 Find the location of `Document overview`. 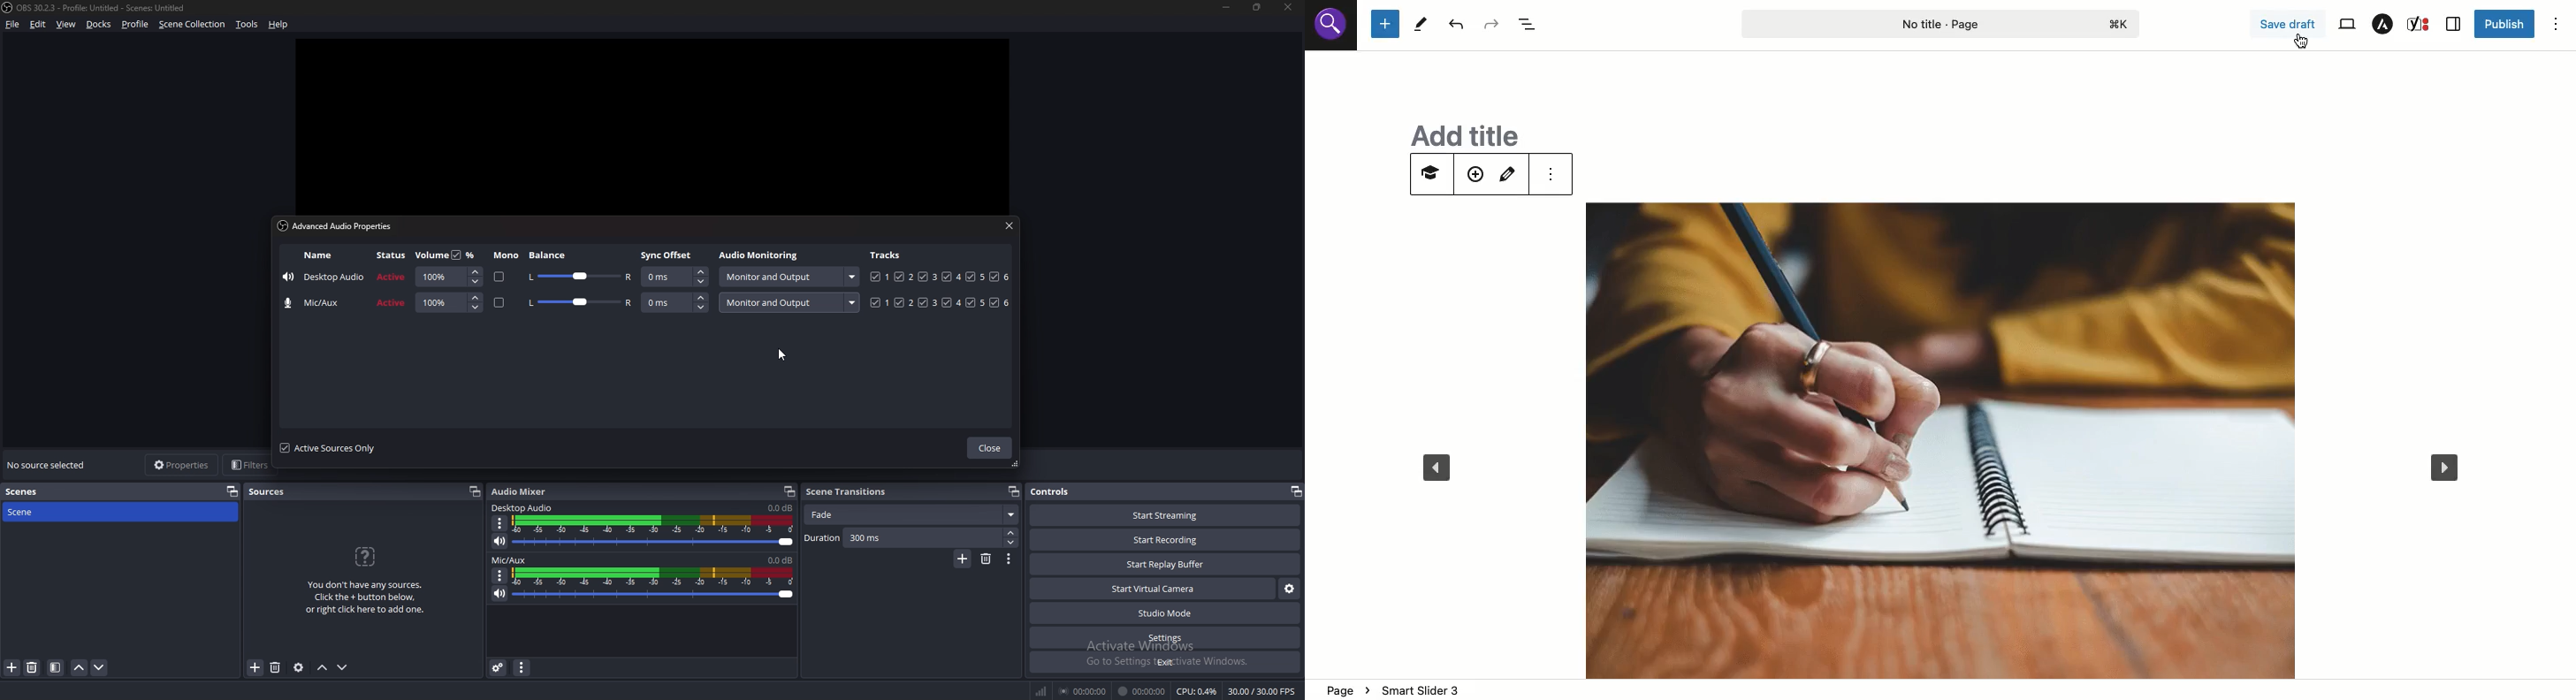

Document overview is located at coordinates (1528, 25).